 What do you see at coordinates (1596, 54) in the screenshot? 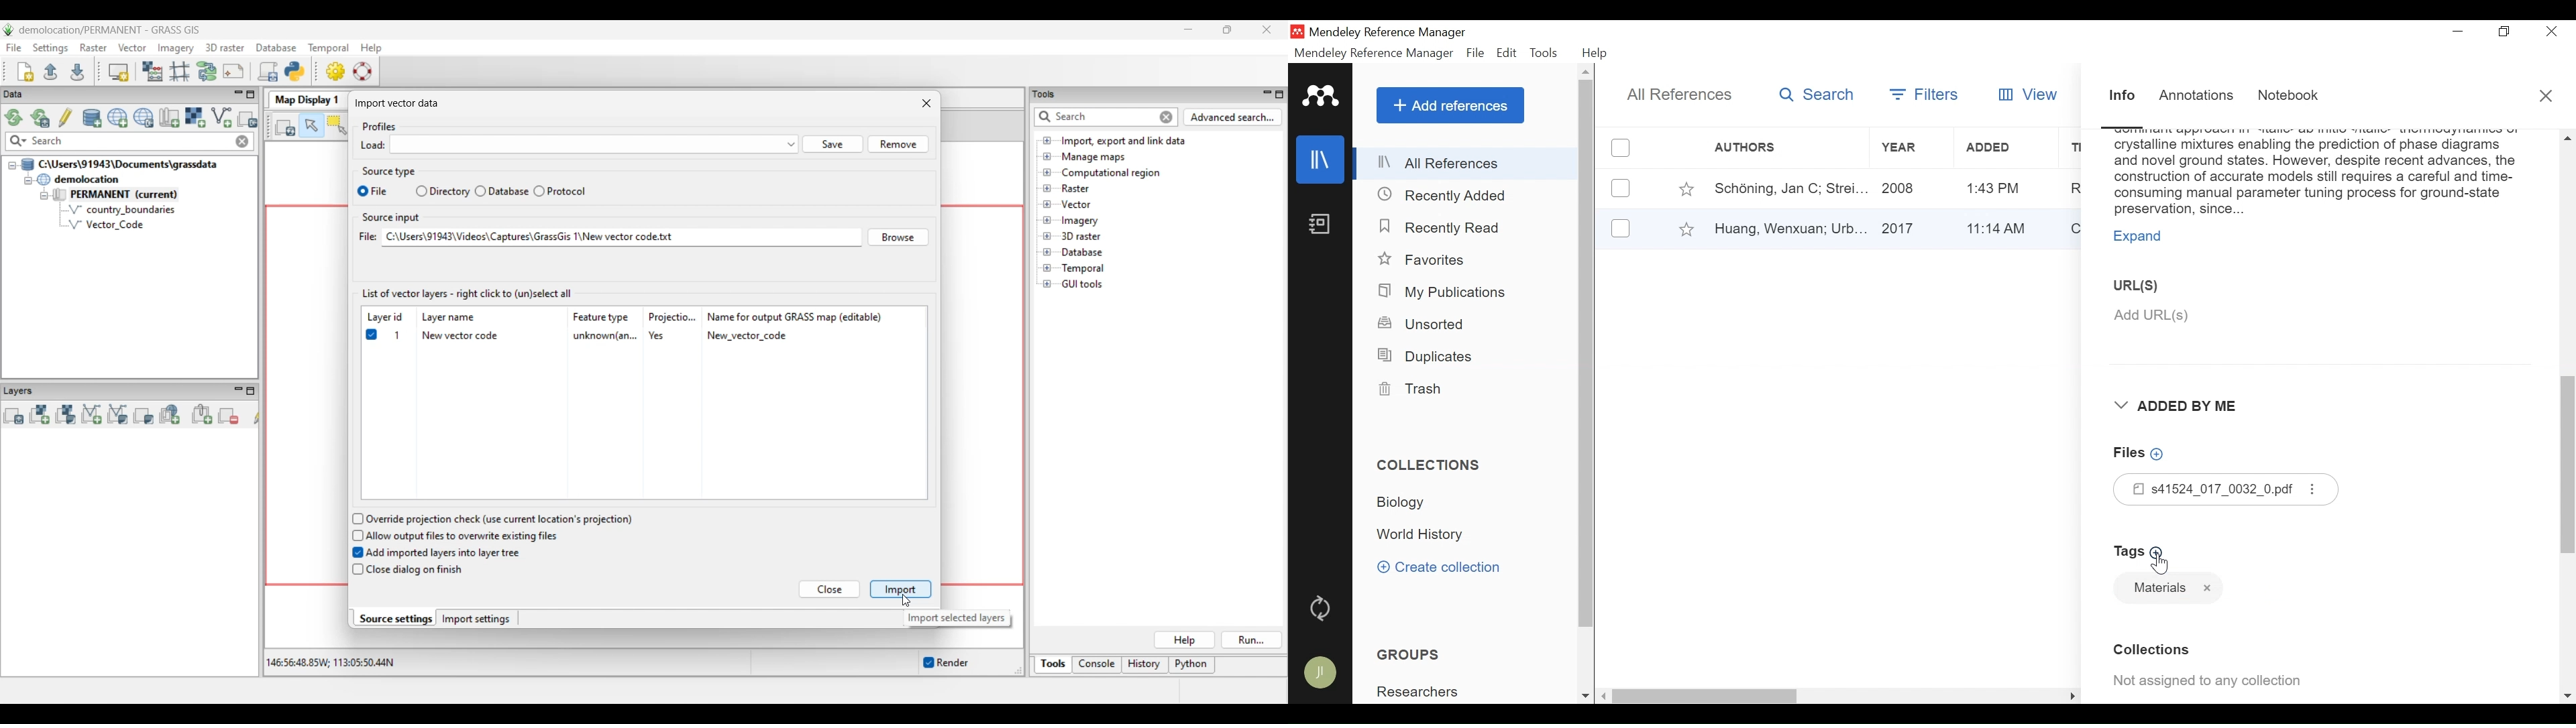
I see `Help` at bounding box center [1596, 54].